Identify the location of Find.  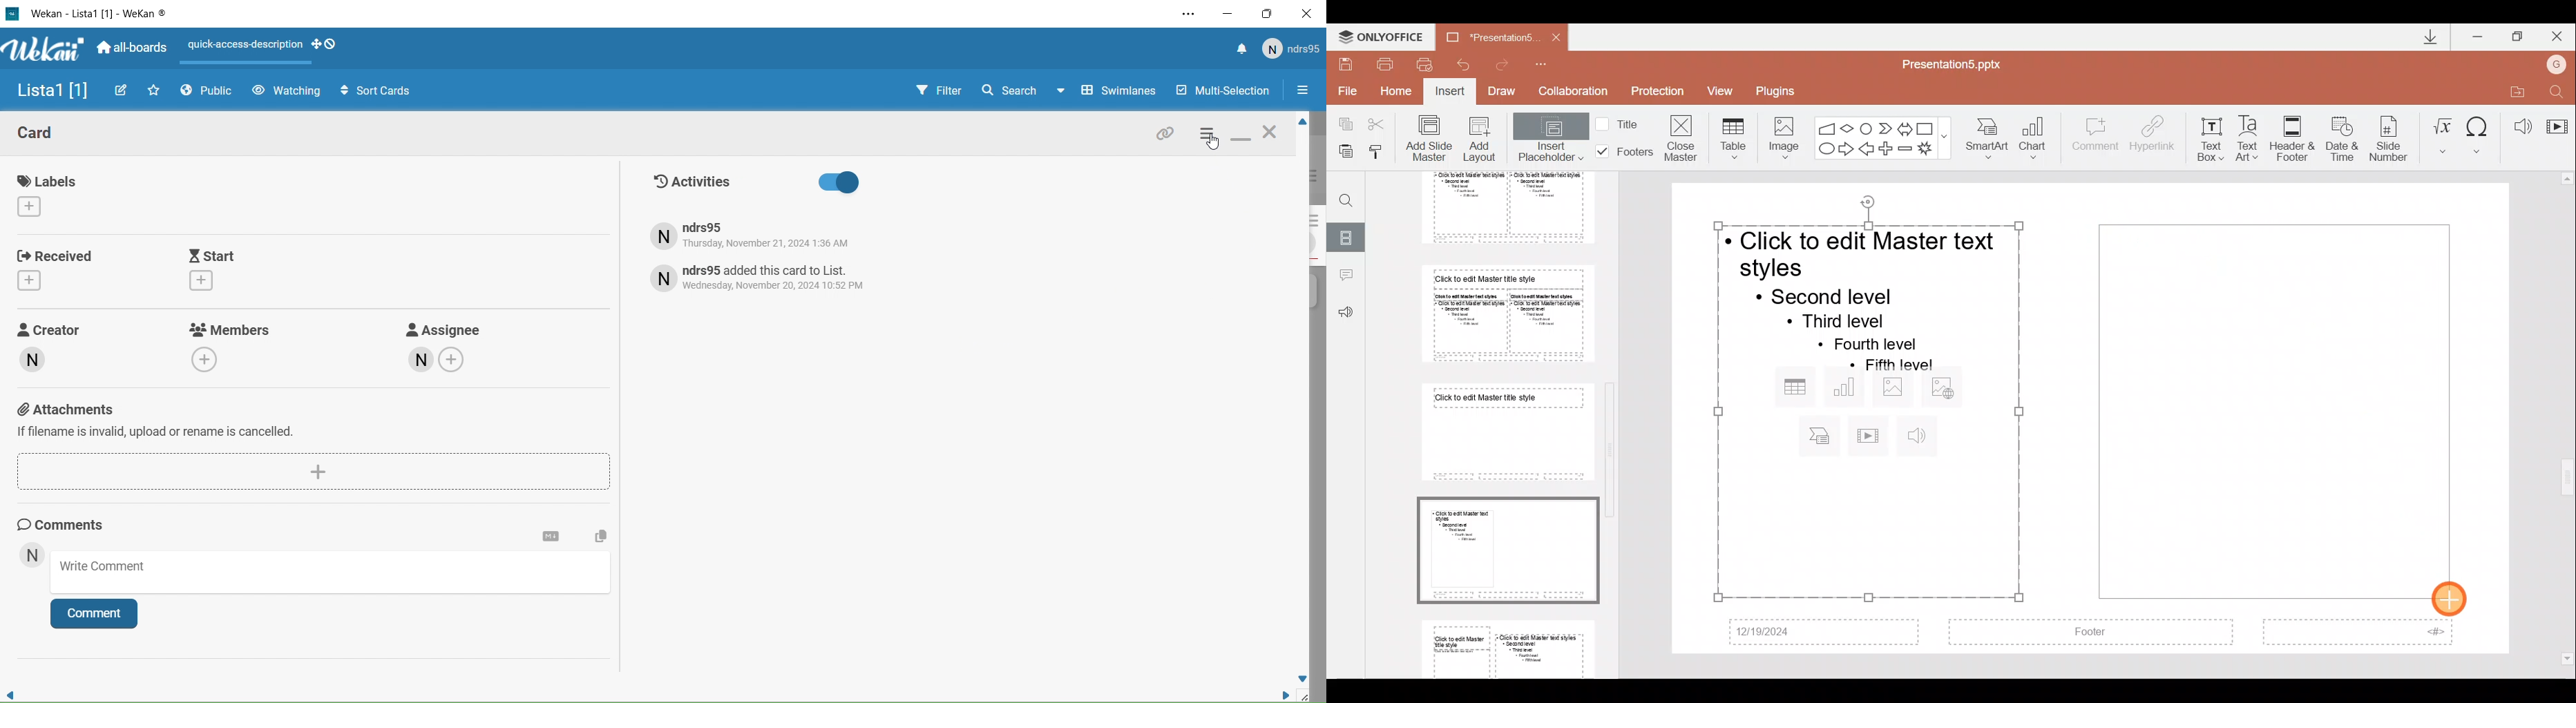
(1341, 195).